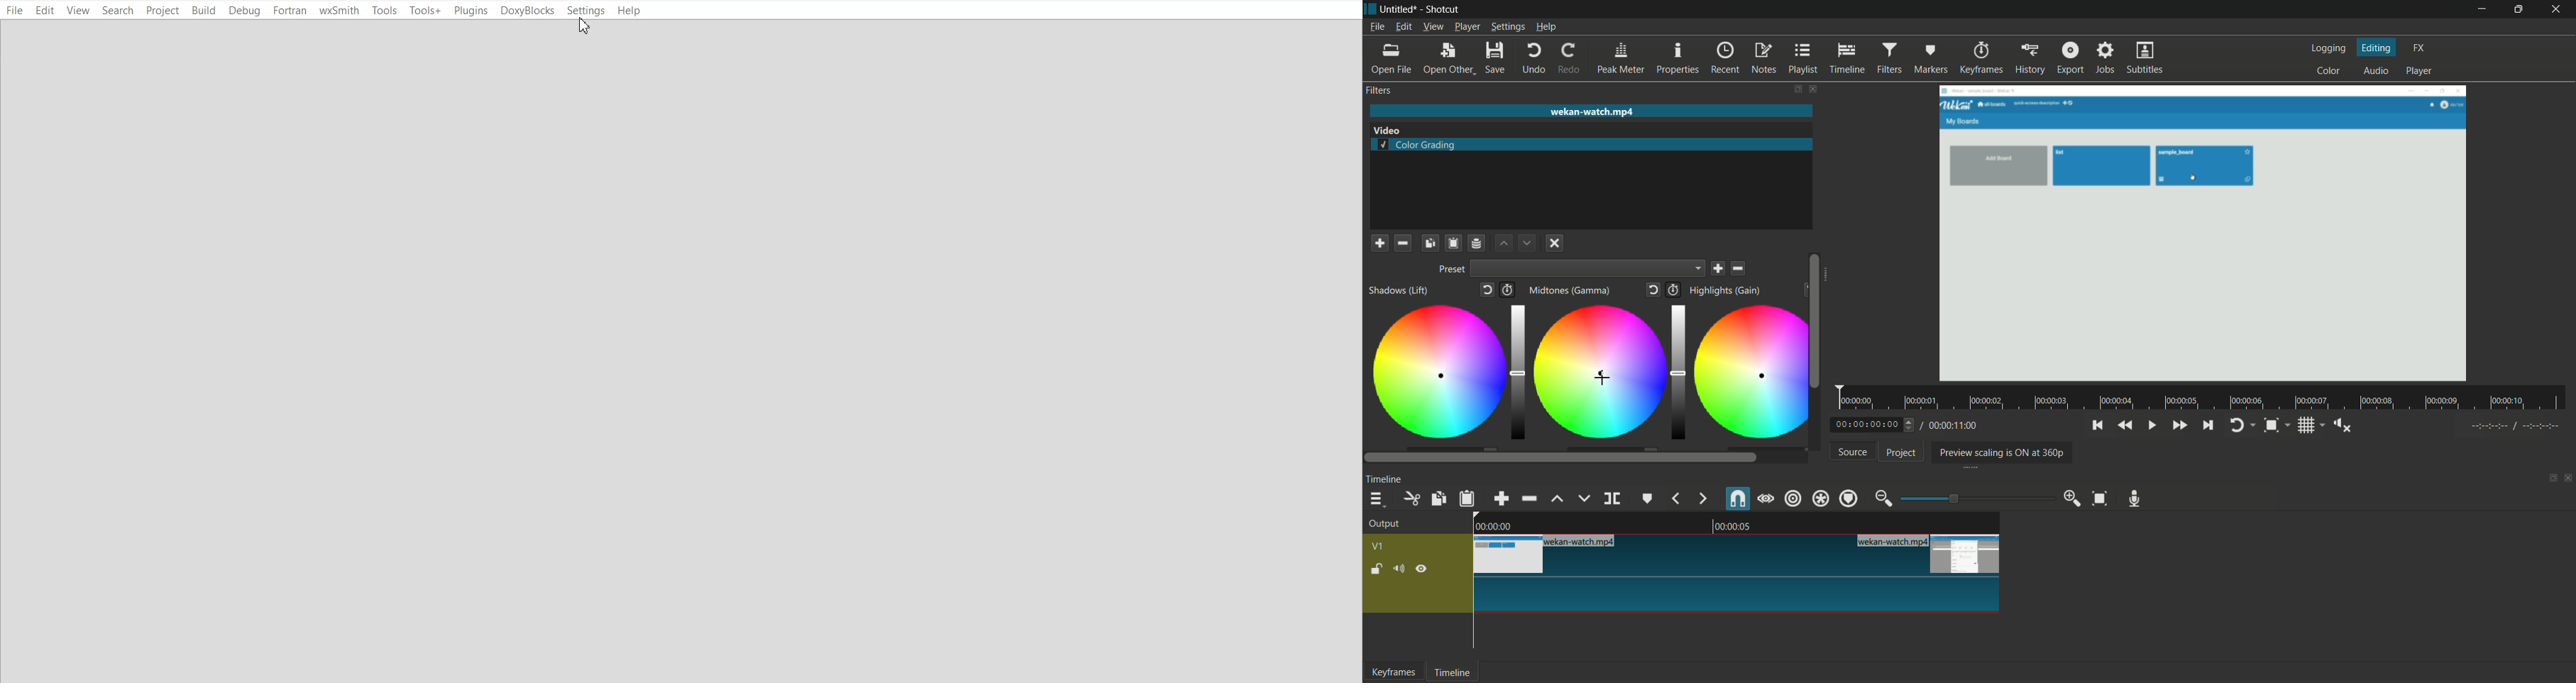 This screenshot has width=2576, height=700. What do you see at coordinates (1467, 27) in the screenshot?
I see `player menu` at bounding box center [1467, 27].